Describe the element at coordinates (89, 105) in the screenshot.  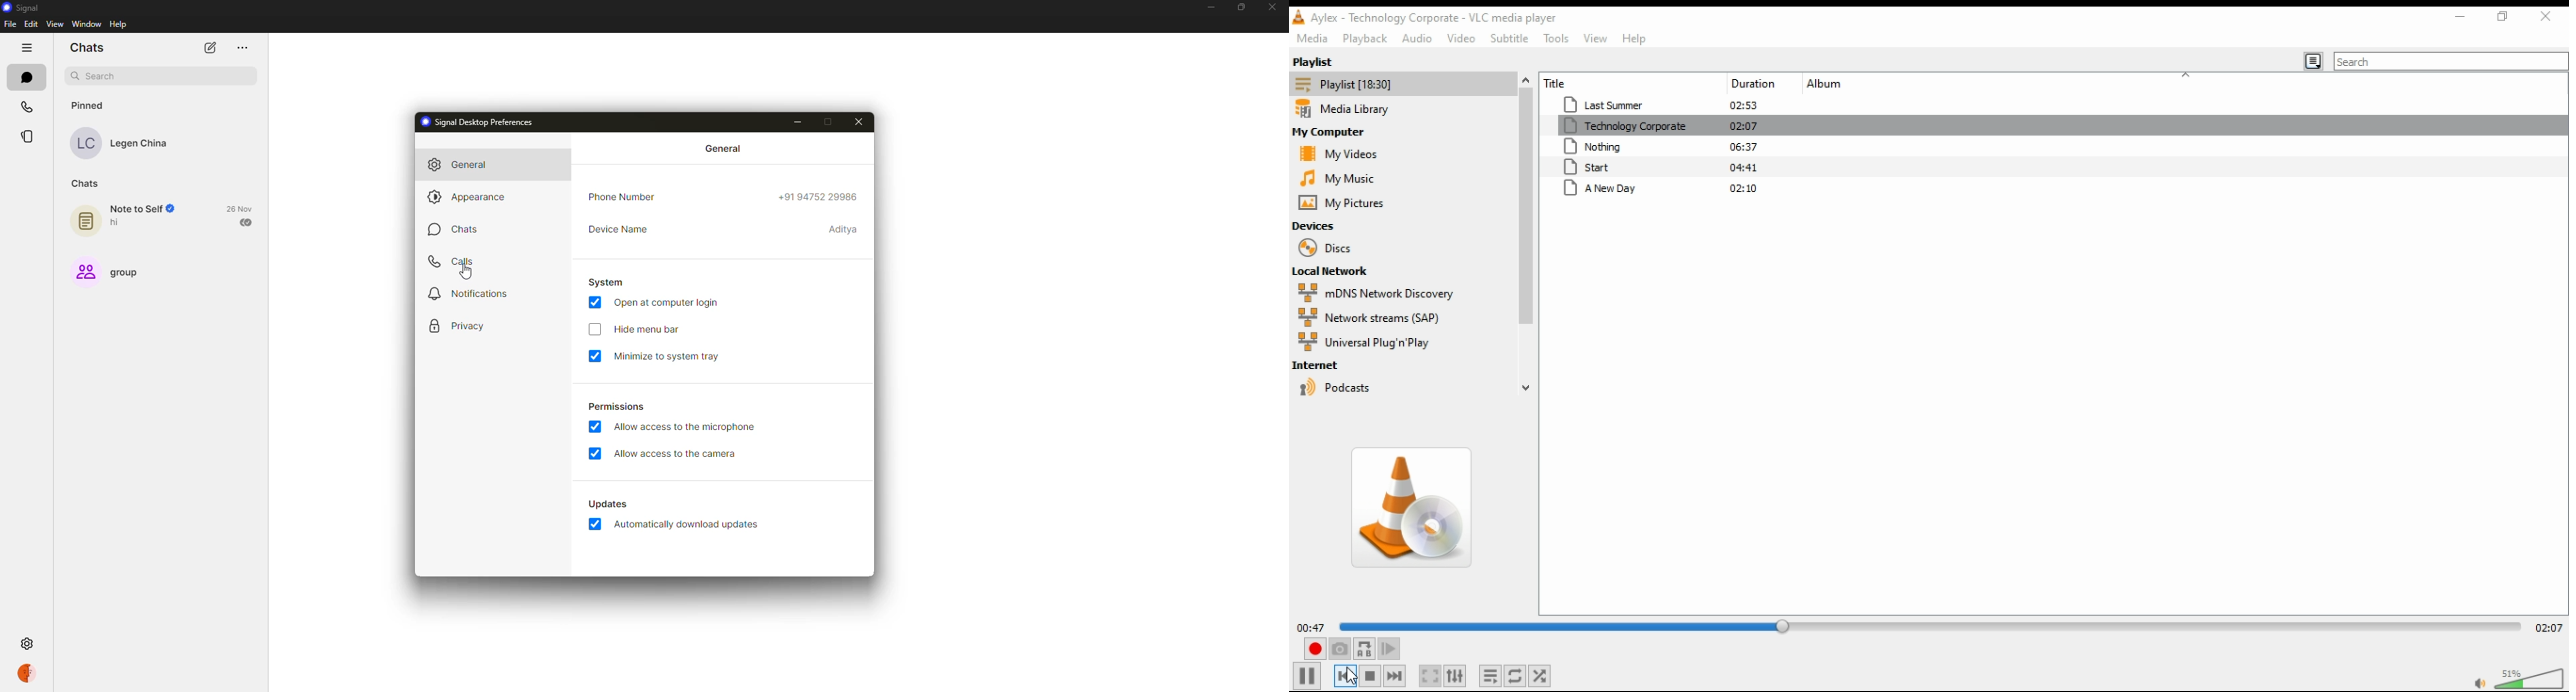
I see `pinned` at that location.